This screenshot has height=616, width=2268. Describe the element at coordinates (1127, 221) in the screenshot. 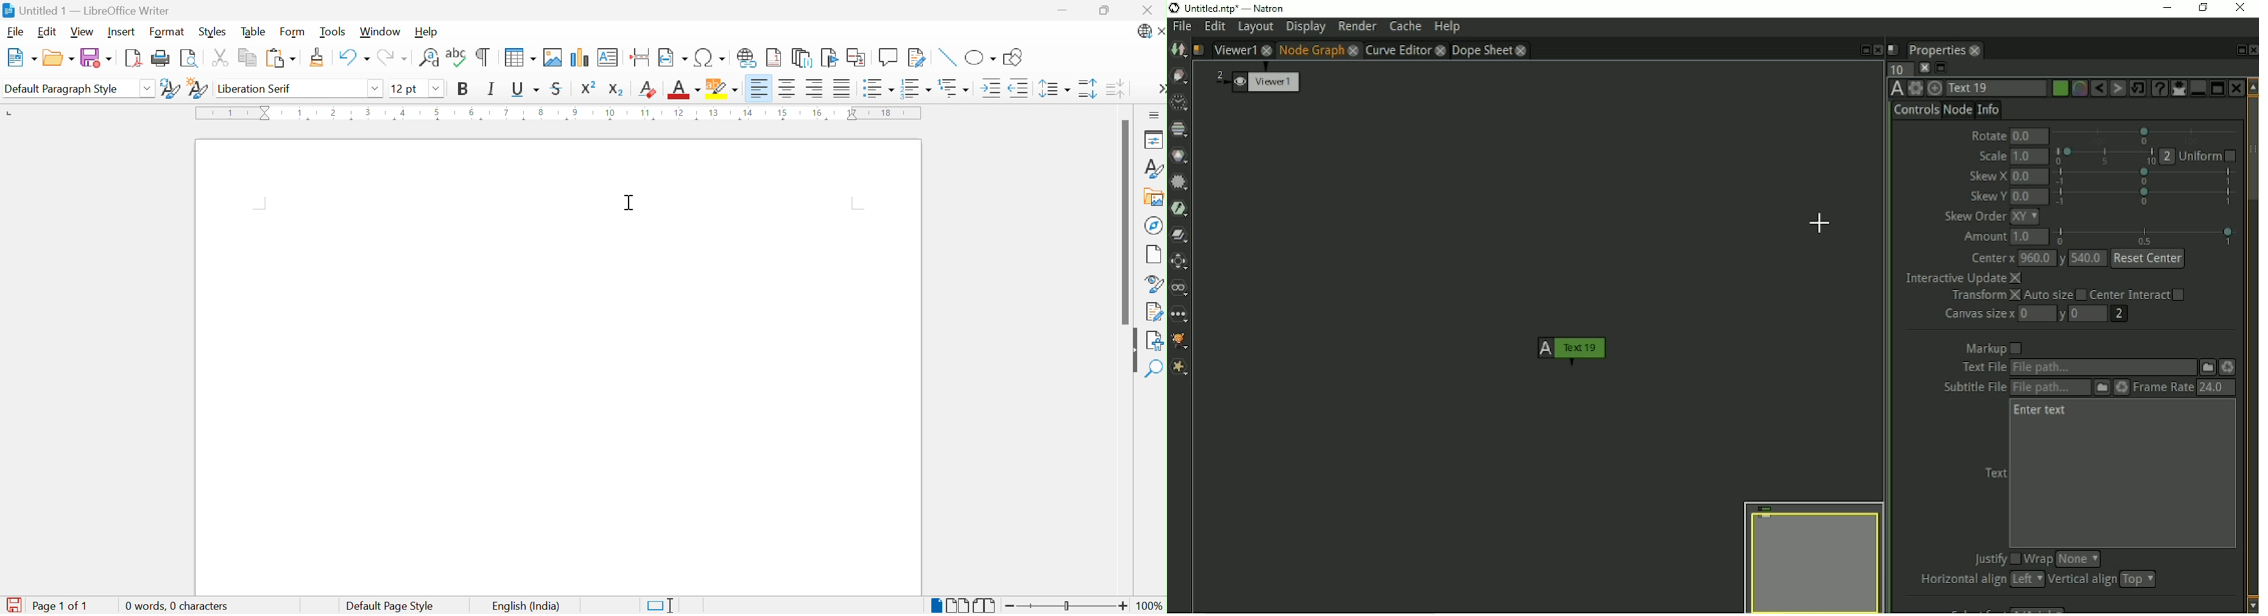

I see `Scroll bar` at that location.